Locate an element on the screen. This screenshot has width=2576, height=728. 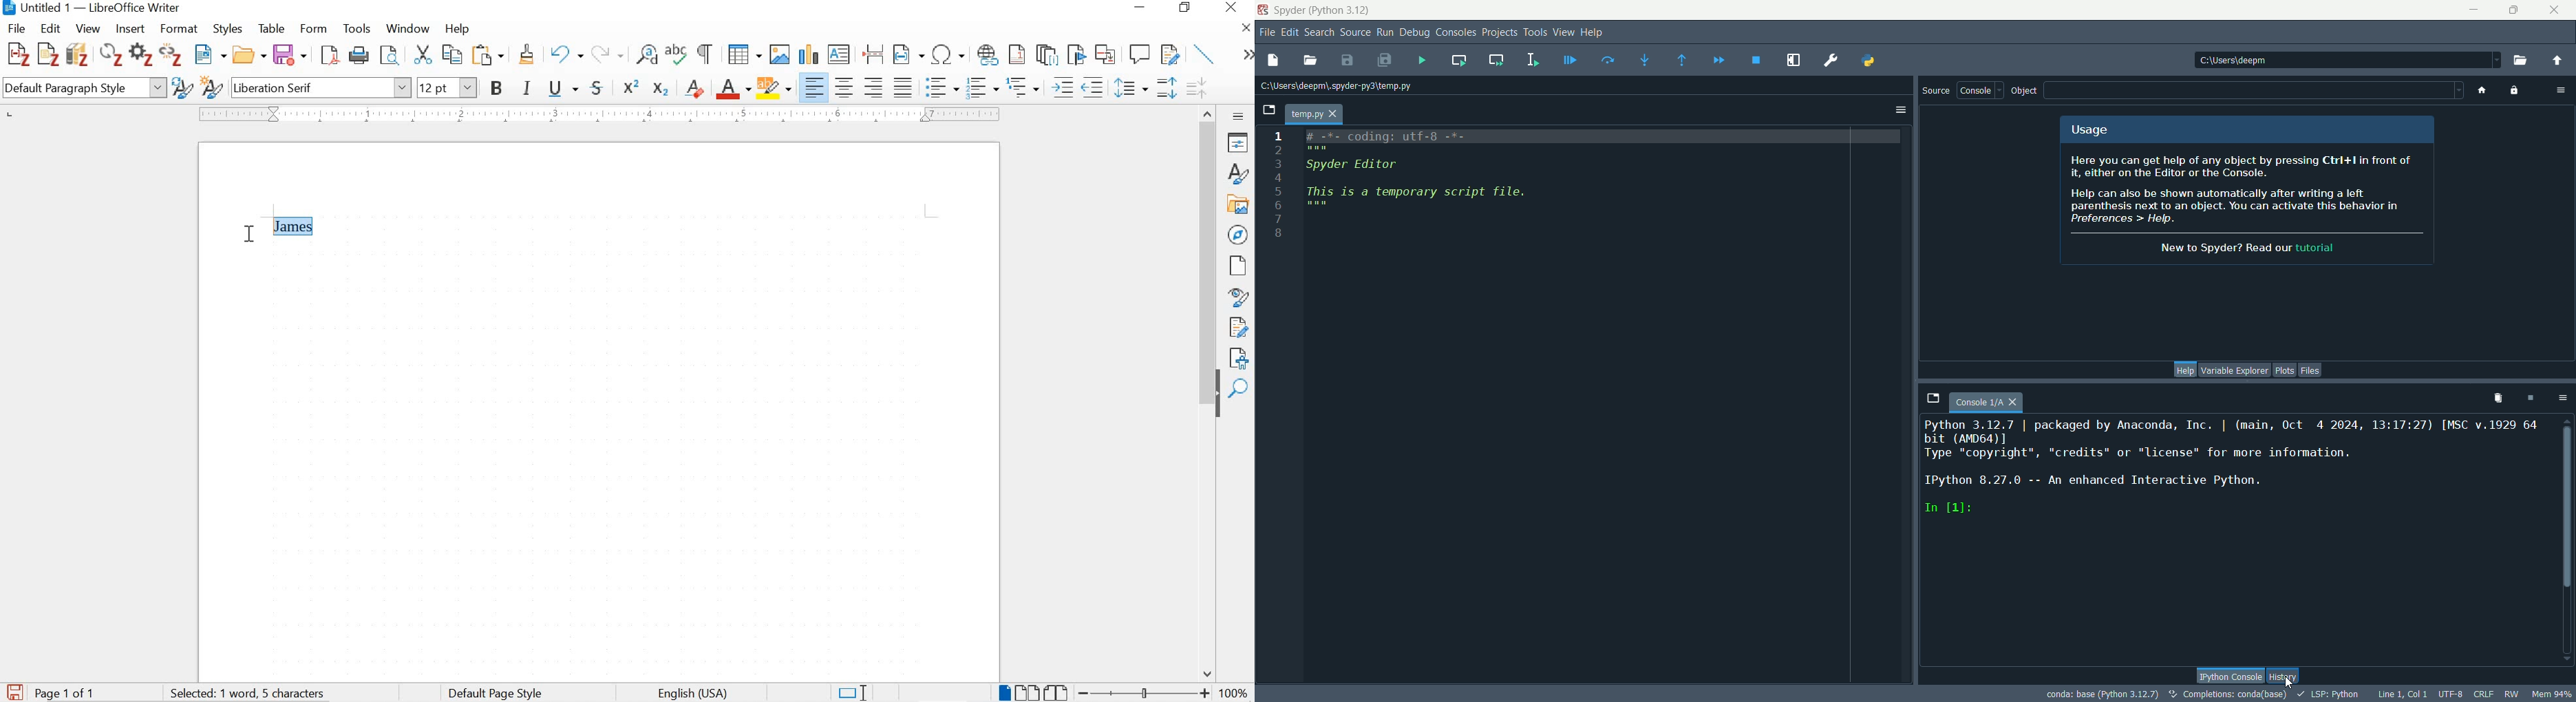
superscript is located at coordinates (633, 86).